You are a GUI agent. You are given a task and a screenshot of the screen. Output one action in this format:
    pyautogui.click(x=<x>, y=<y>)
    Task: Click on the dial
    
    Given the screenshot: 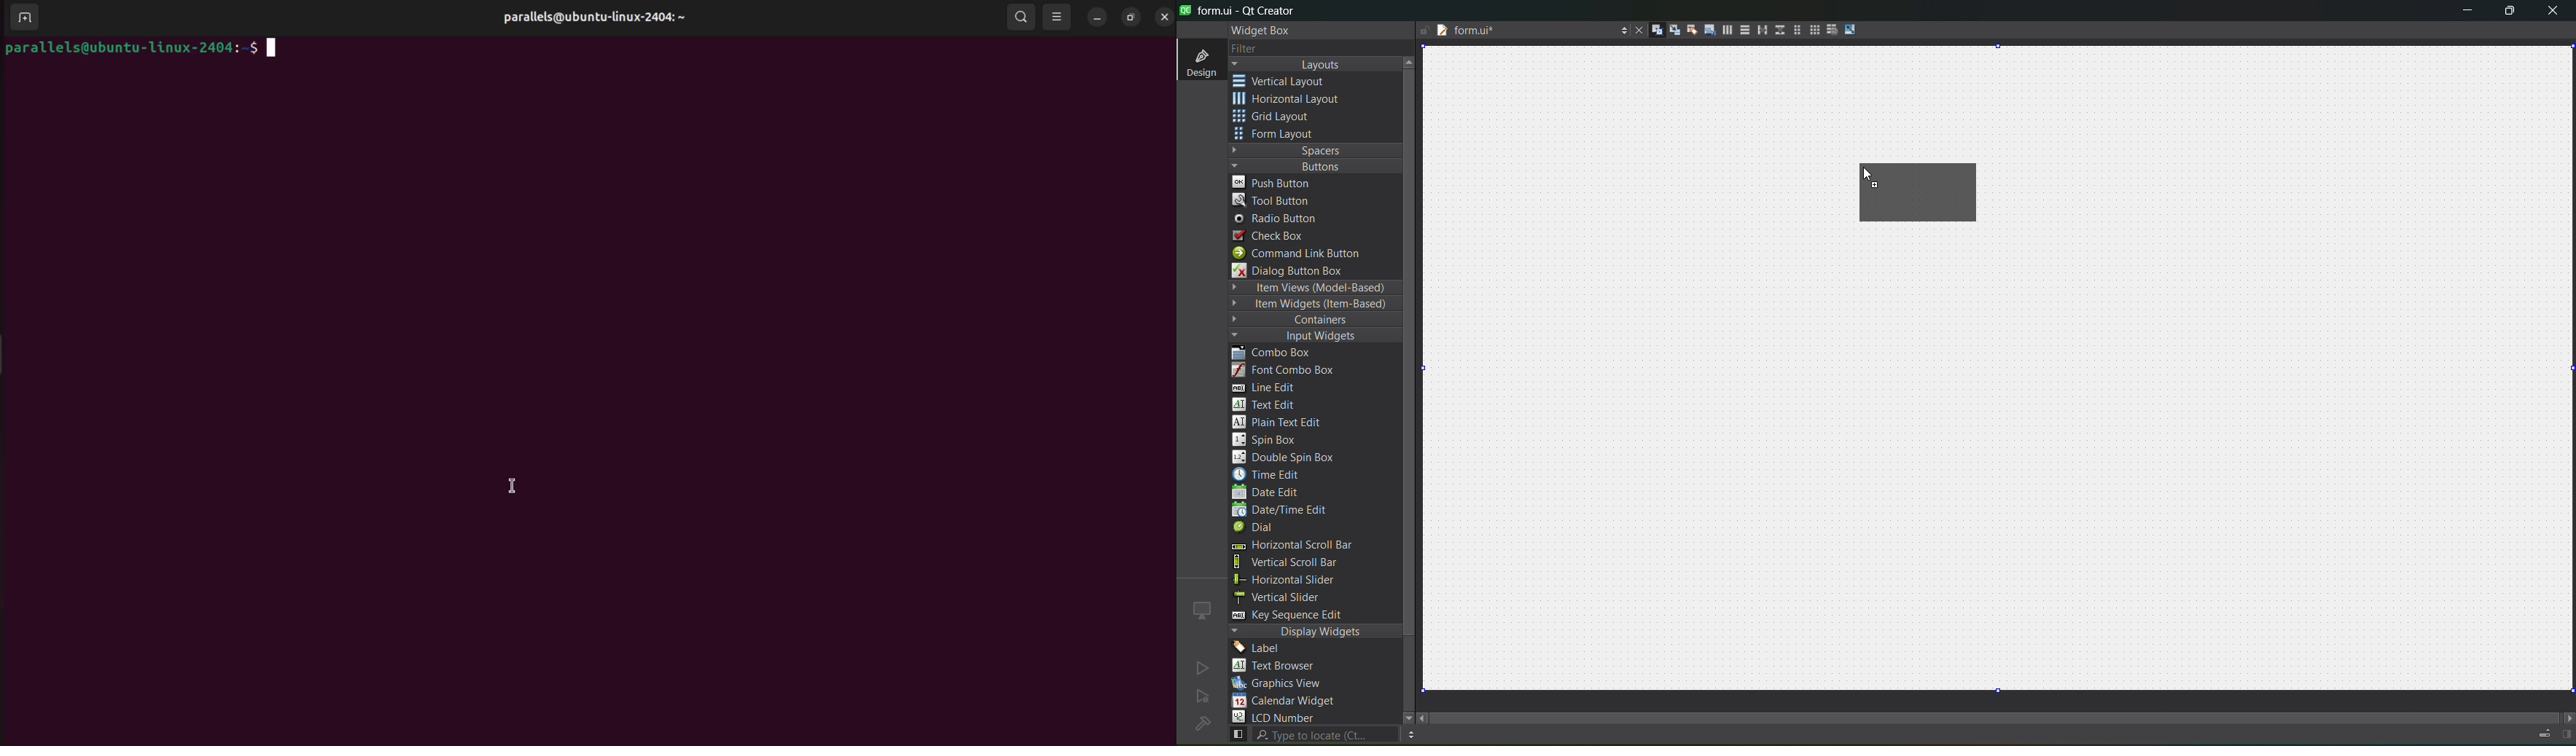 What is the action you would take?
    pyautogui.click(x=1258, y=529)
    